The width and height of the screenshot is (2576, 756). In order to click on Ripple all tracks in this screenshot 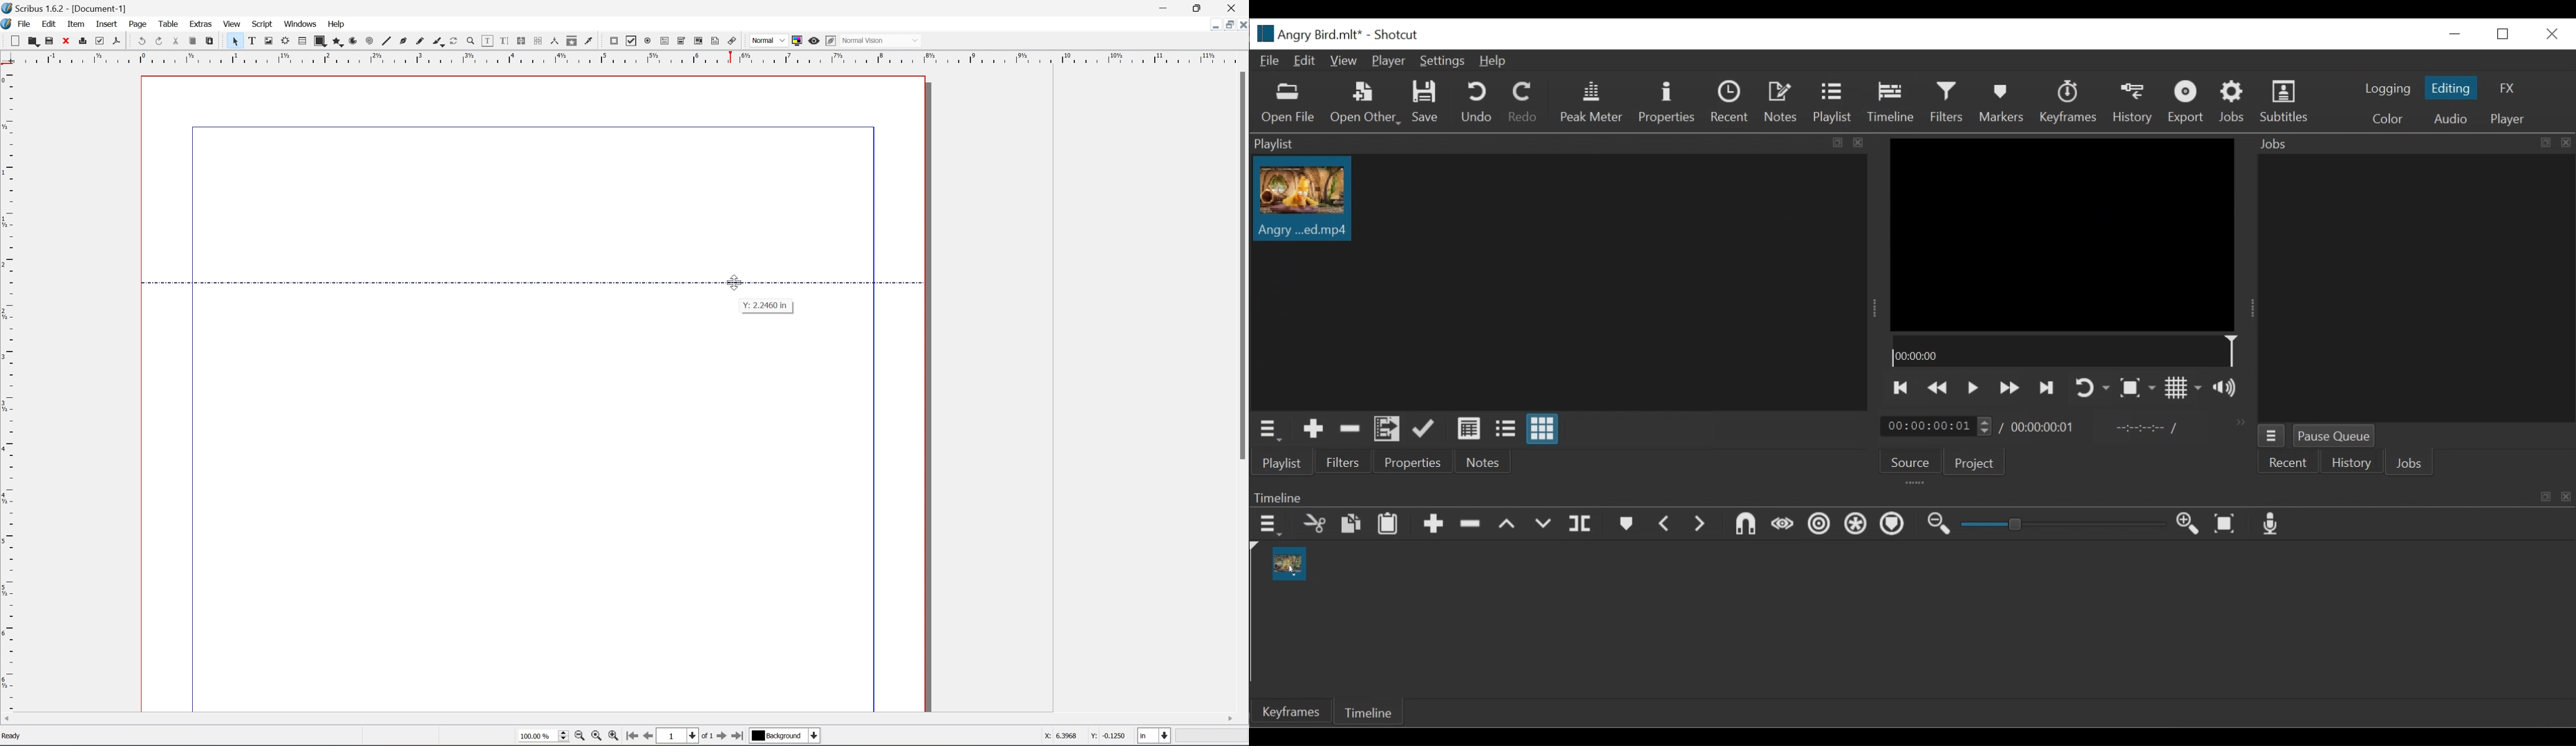, I will do `click(1856, 524)`.